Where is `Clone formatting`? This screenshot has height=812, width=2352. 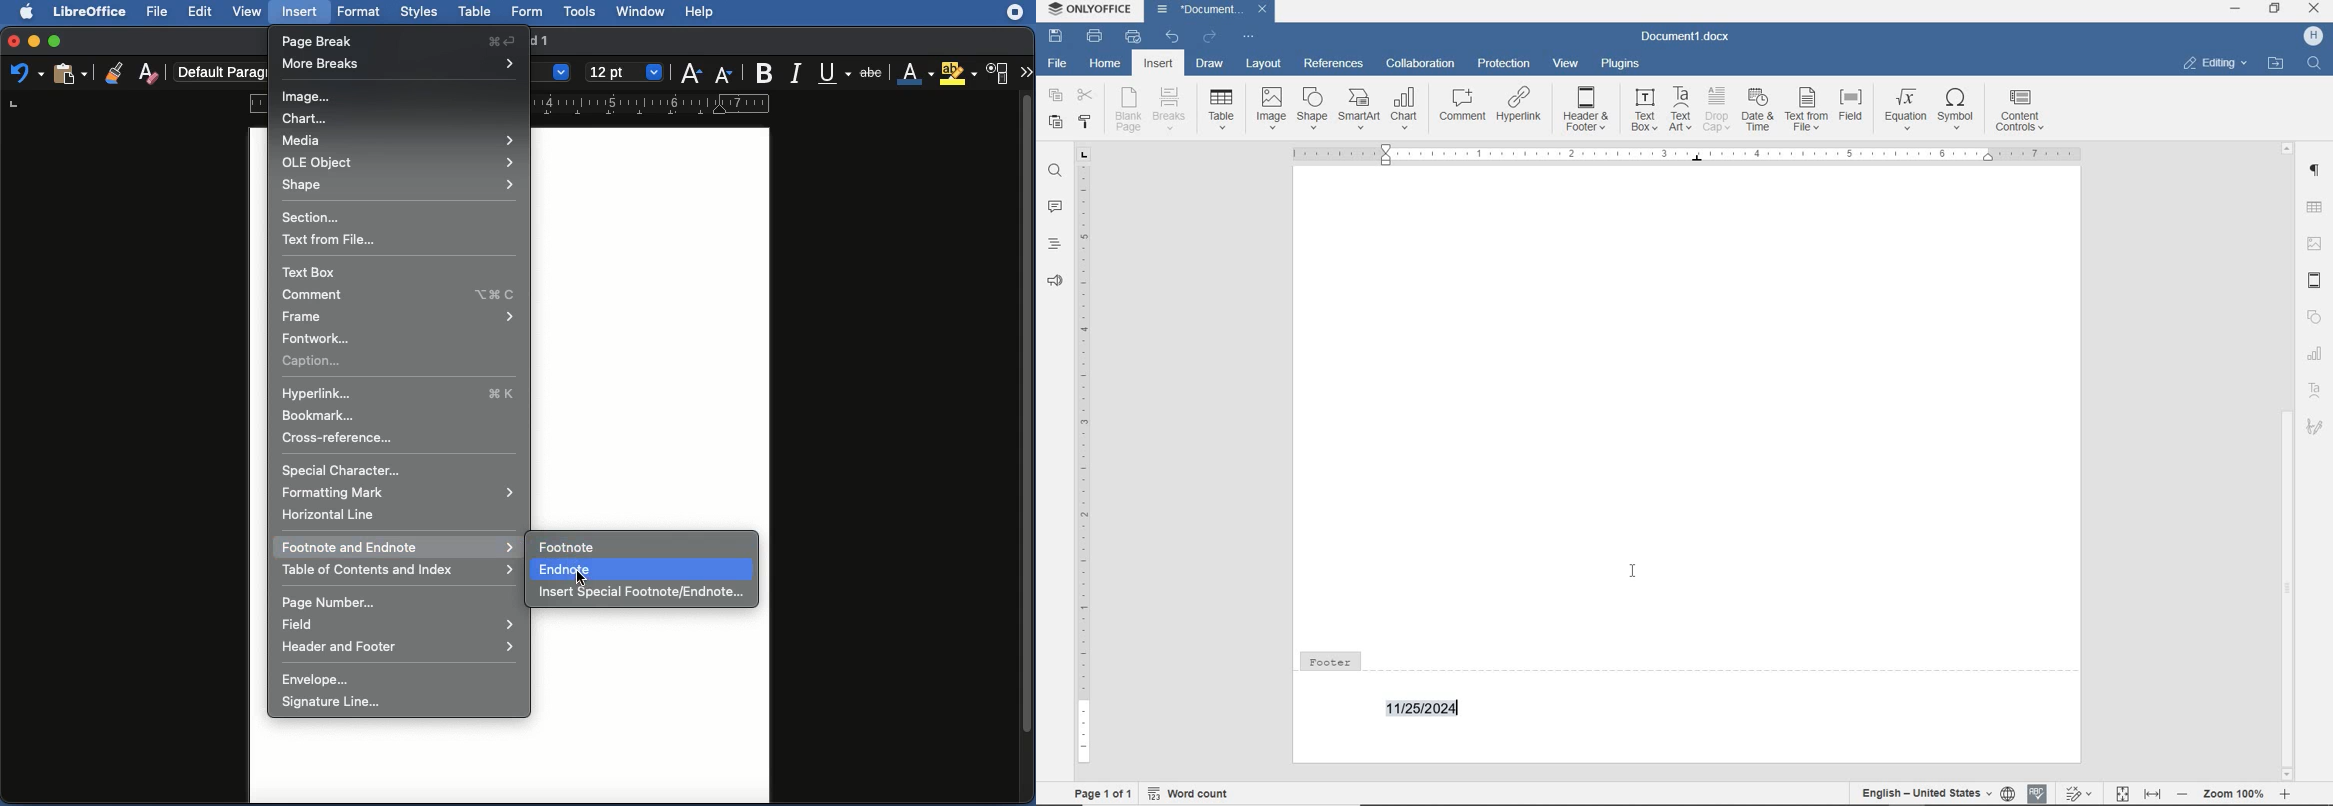
Clone formatting is located at coordinates (115, 70).